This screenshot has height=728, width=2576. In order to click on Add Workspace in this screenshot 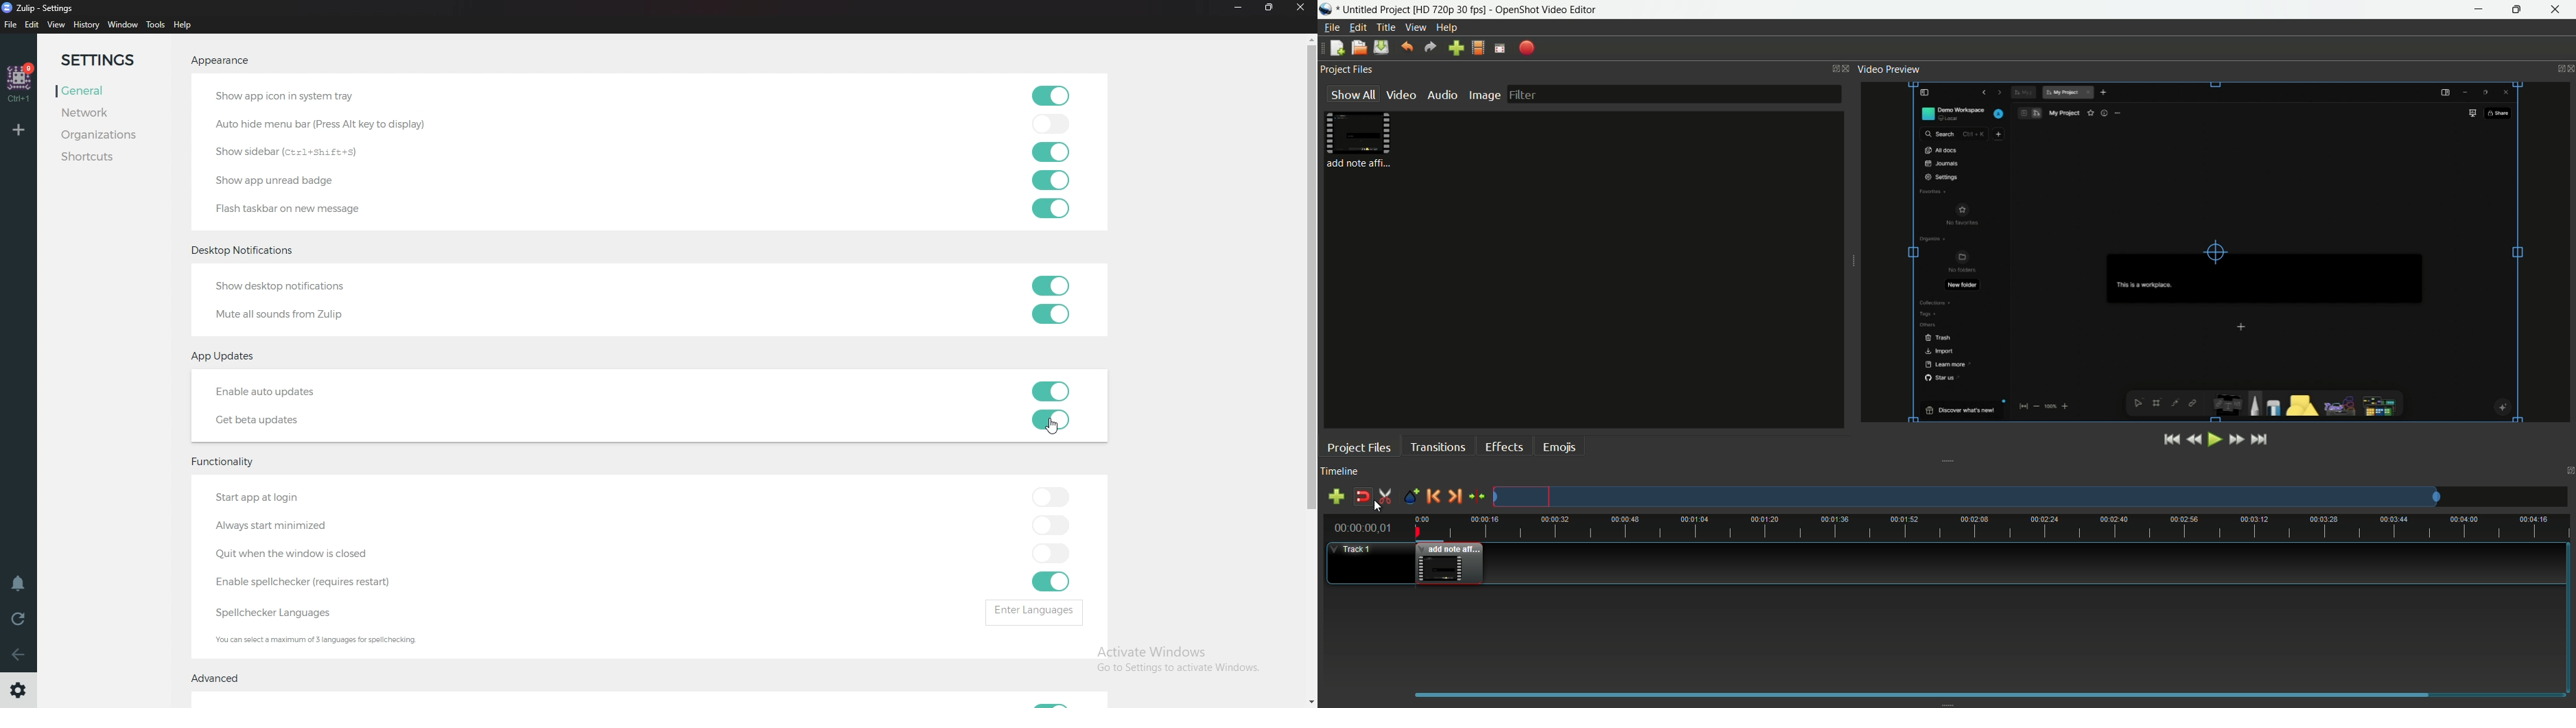, I will do `click(19, 131)`.